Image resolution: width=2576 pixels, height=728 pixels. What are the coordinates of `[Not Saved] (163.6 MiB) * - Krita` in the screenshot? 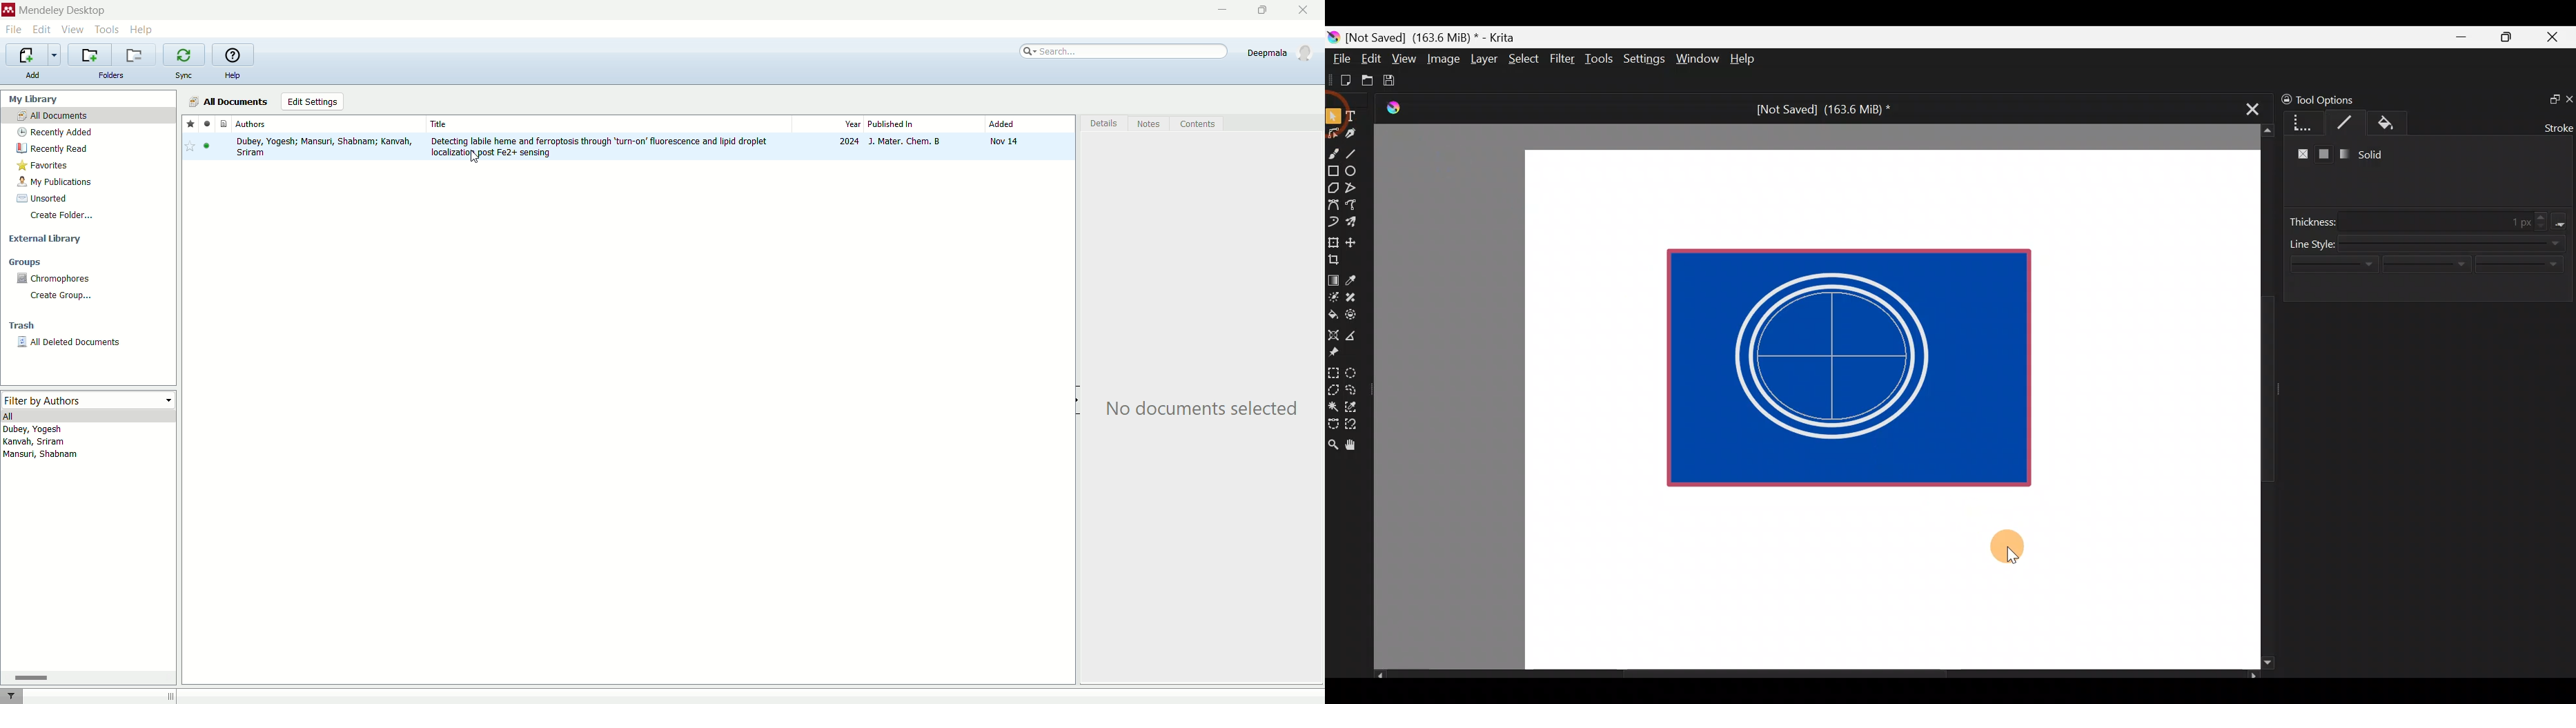 It's located at (1437, 37).